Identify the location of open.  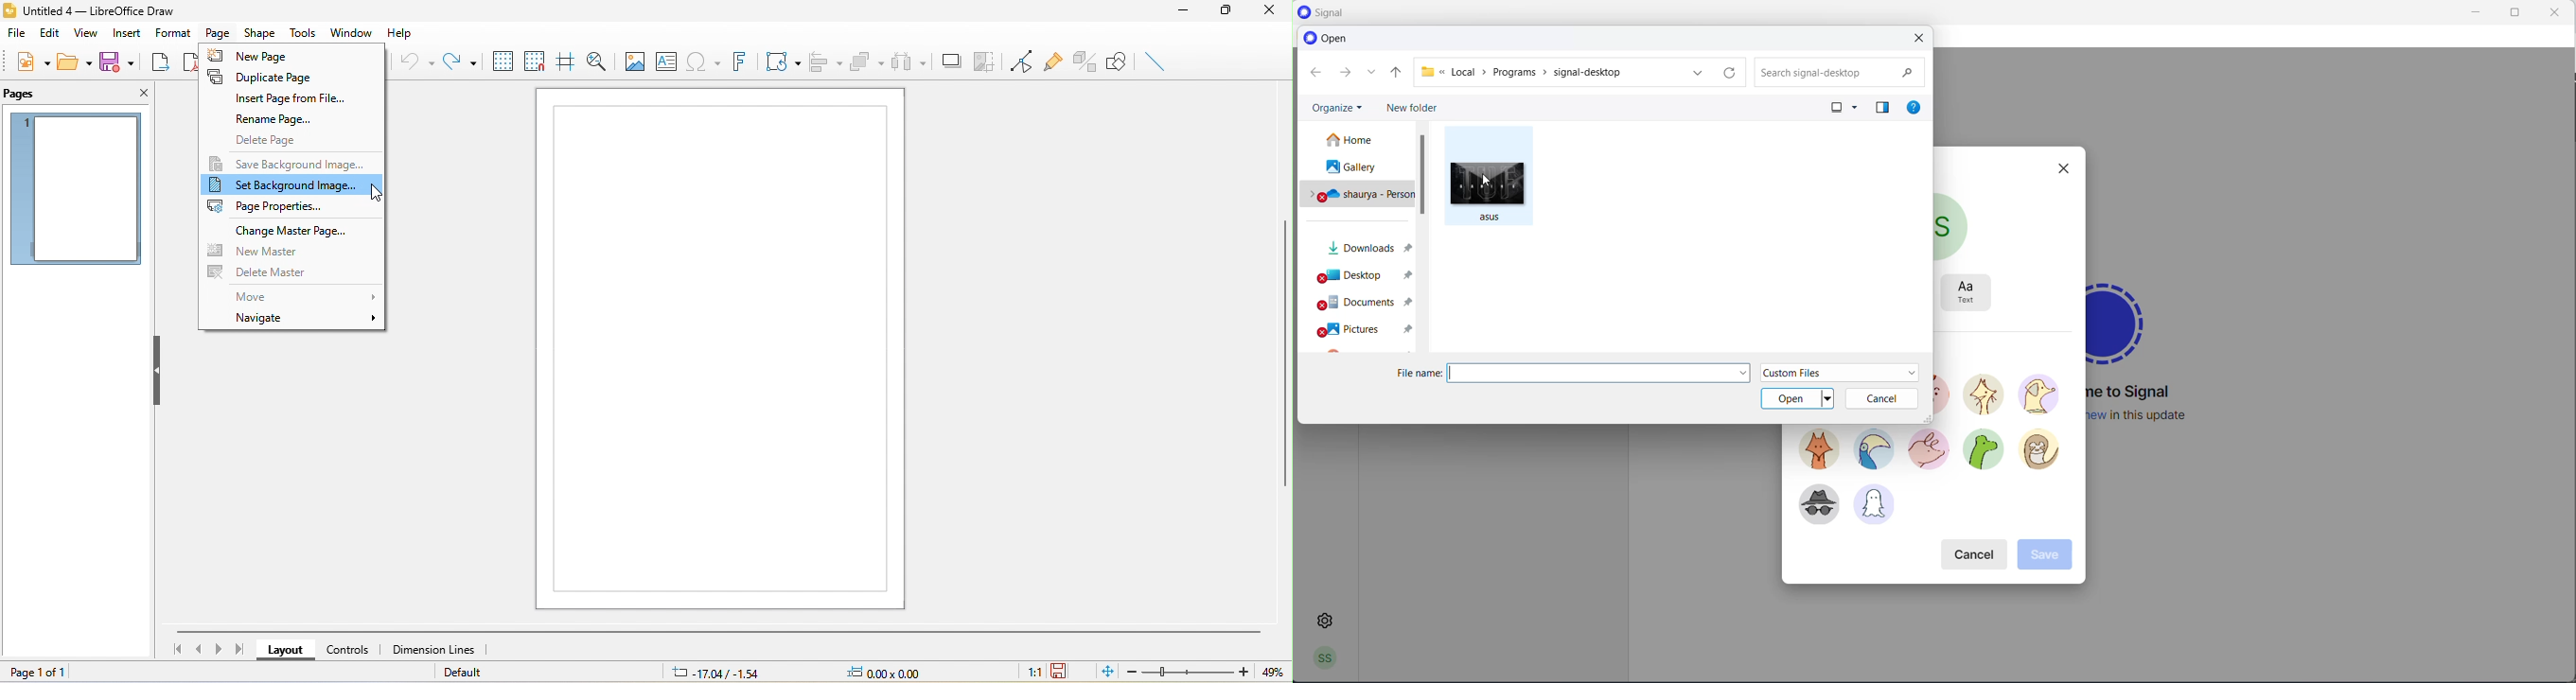
(78, 67).